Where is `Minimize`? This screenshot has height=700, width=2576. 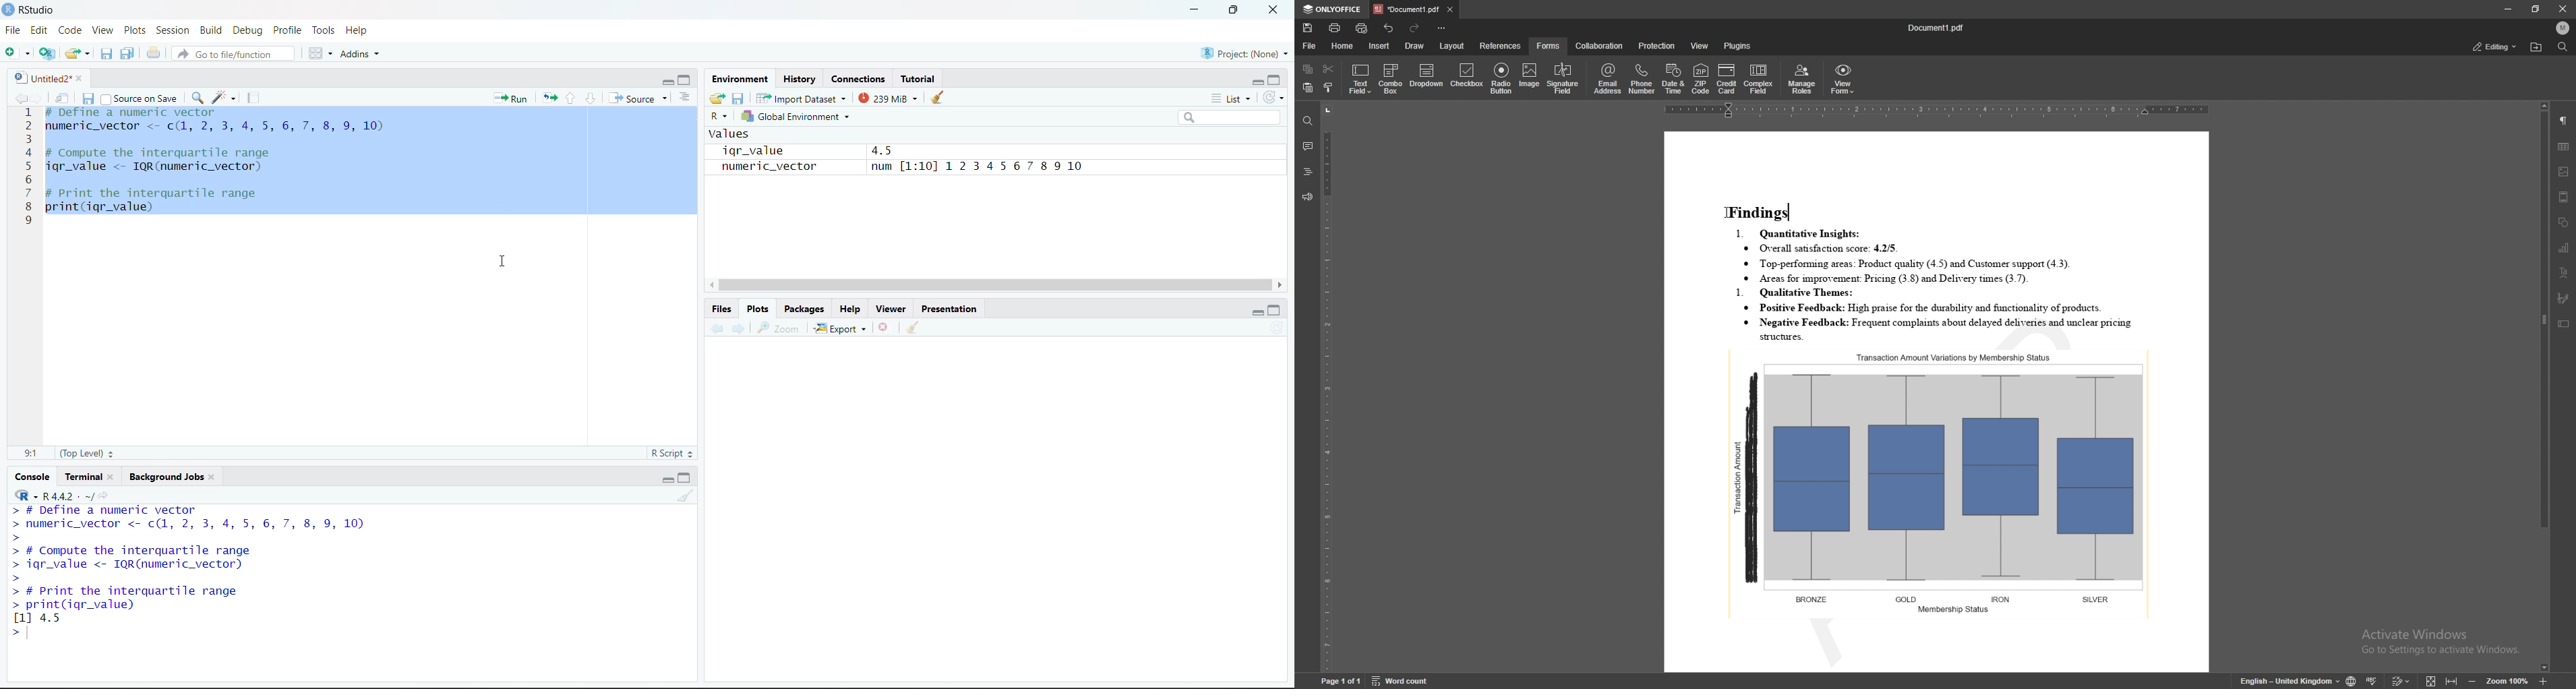 Minimize is located at coordinates (666, 478).